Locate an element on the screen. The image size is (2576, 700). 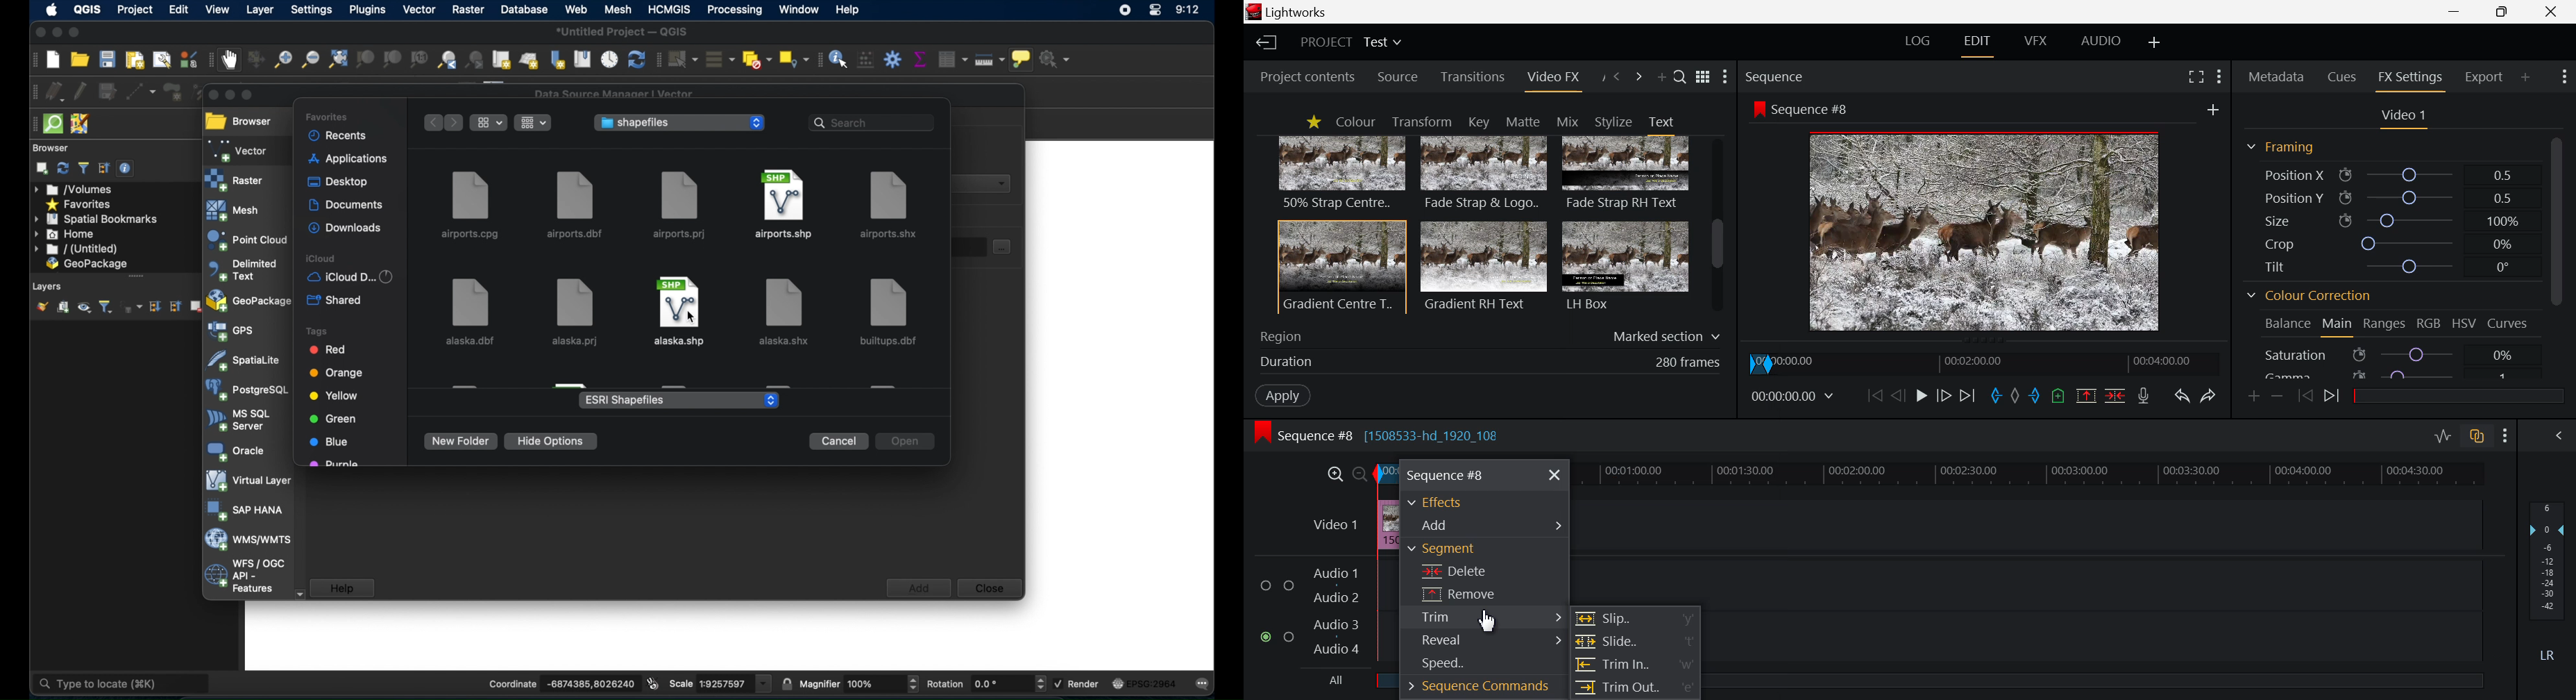
Previous Panel is located at coordinates (1617, 76).